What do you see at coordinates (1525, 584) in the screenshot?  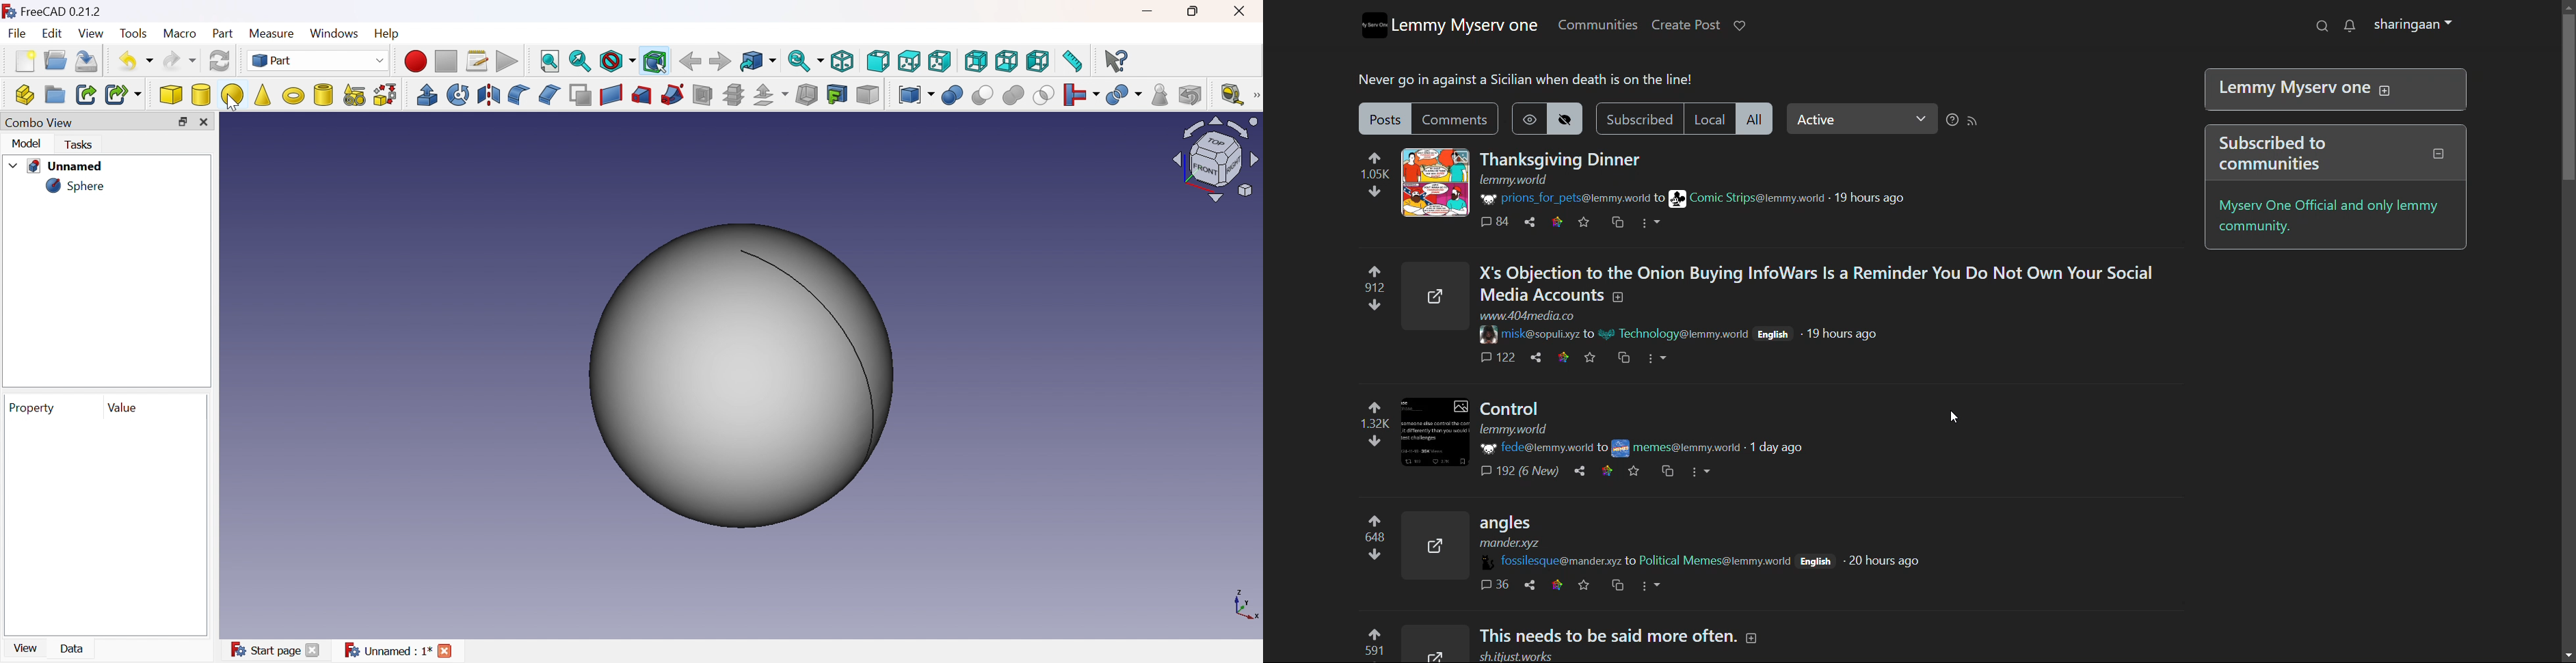 I see `share` at bounding box center [1525, 584].